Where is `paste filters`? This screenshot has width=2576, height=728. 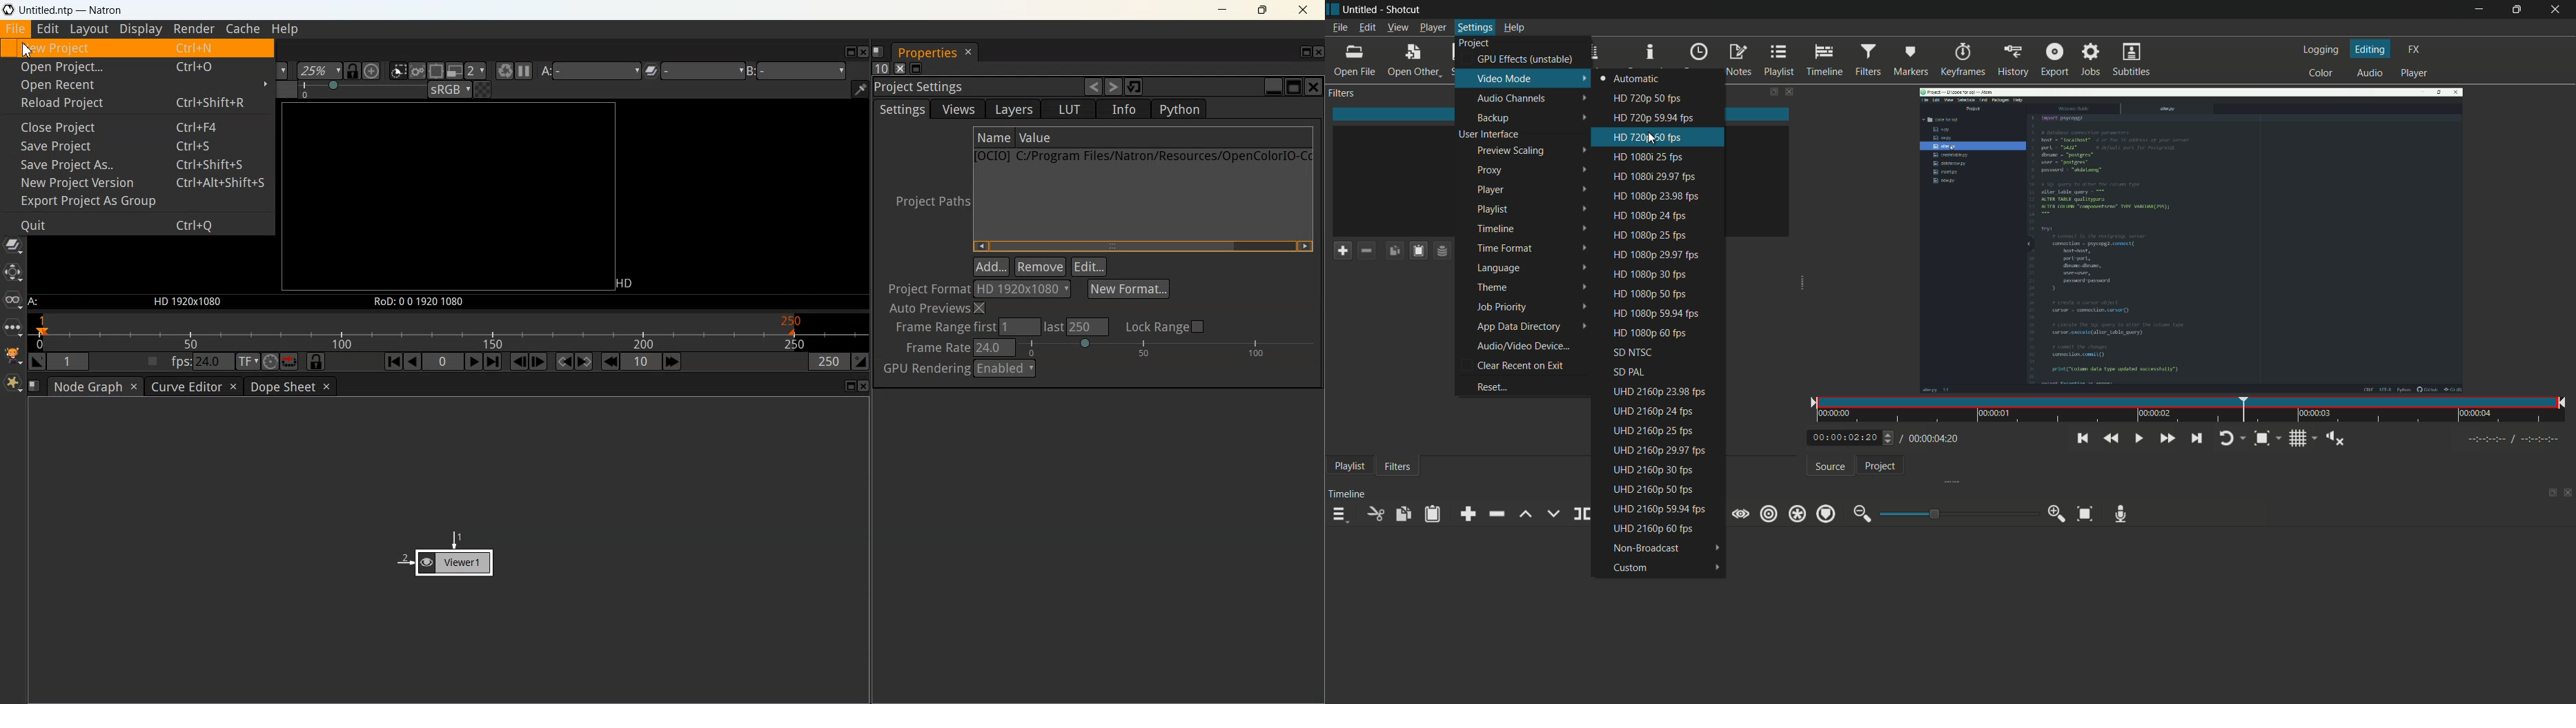
paste filters is located at coordinates (1418, 250).